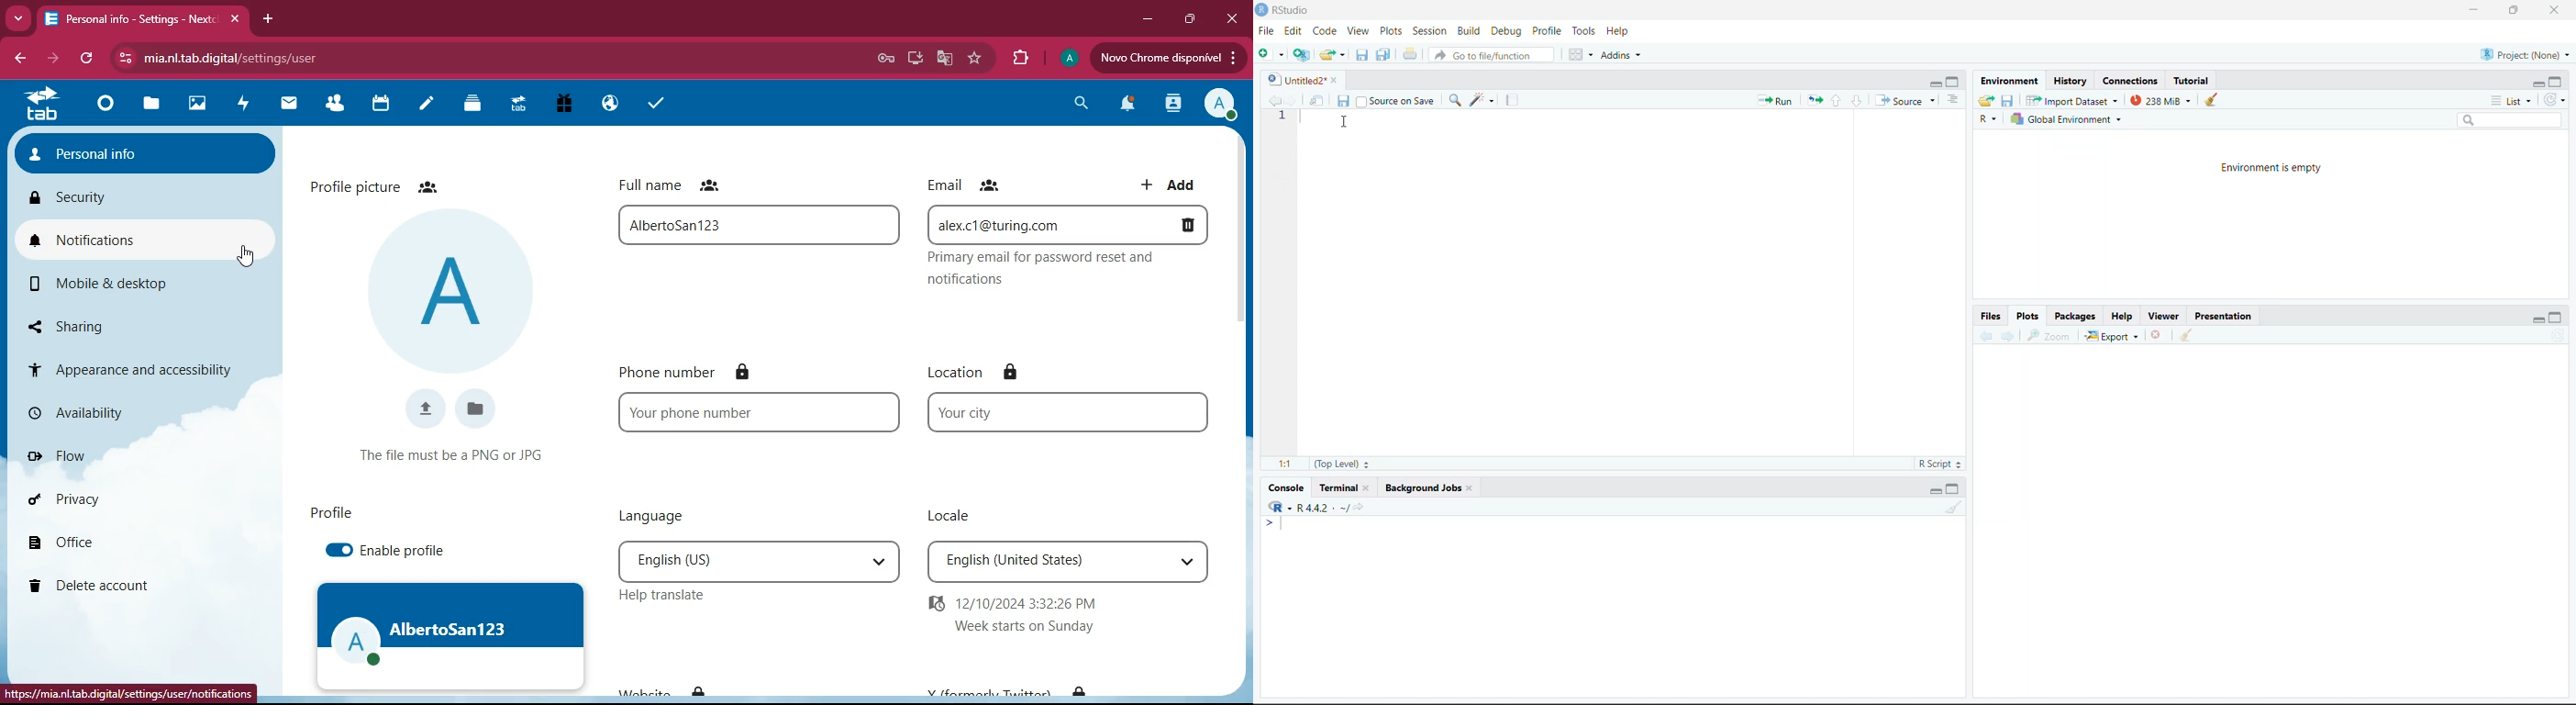 This screenshot has height=728, width=2576. Describe the element at coordinates (1326, 31) in the screenshot. I see `Code` at that location.